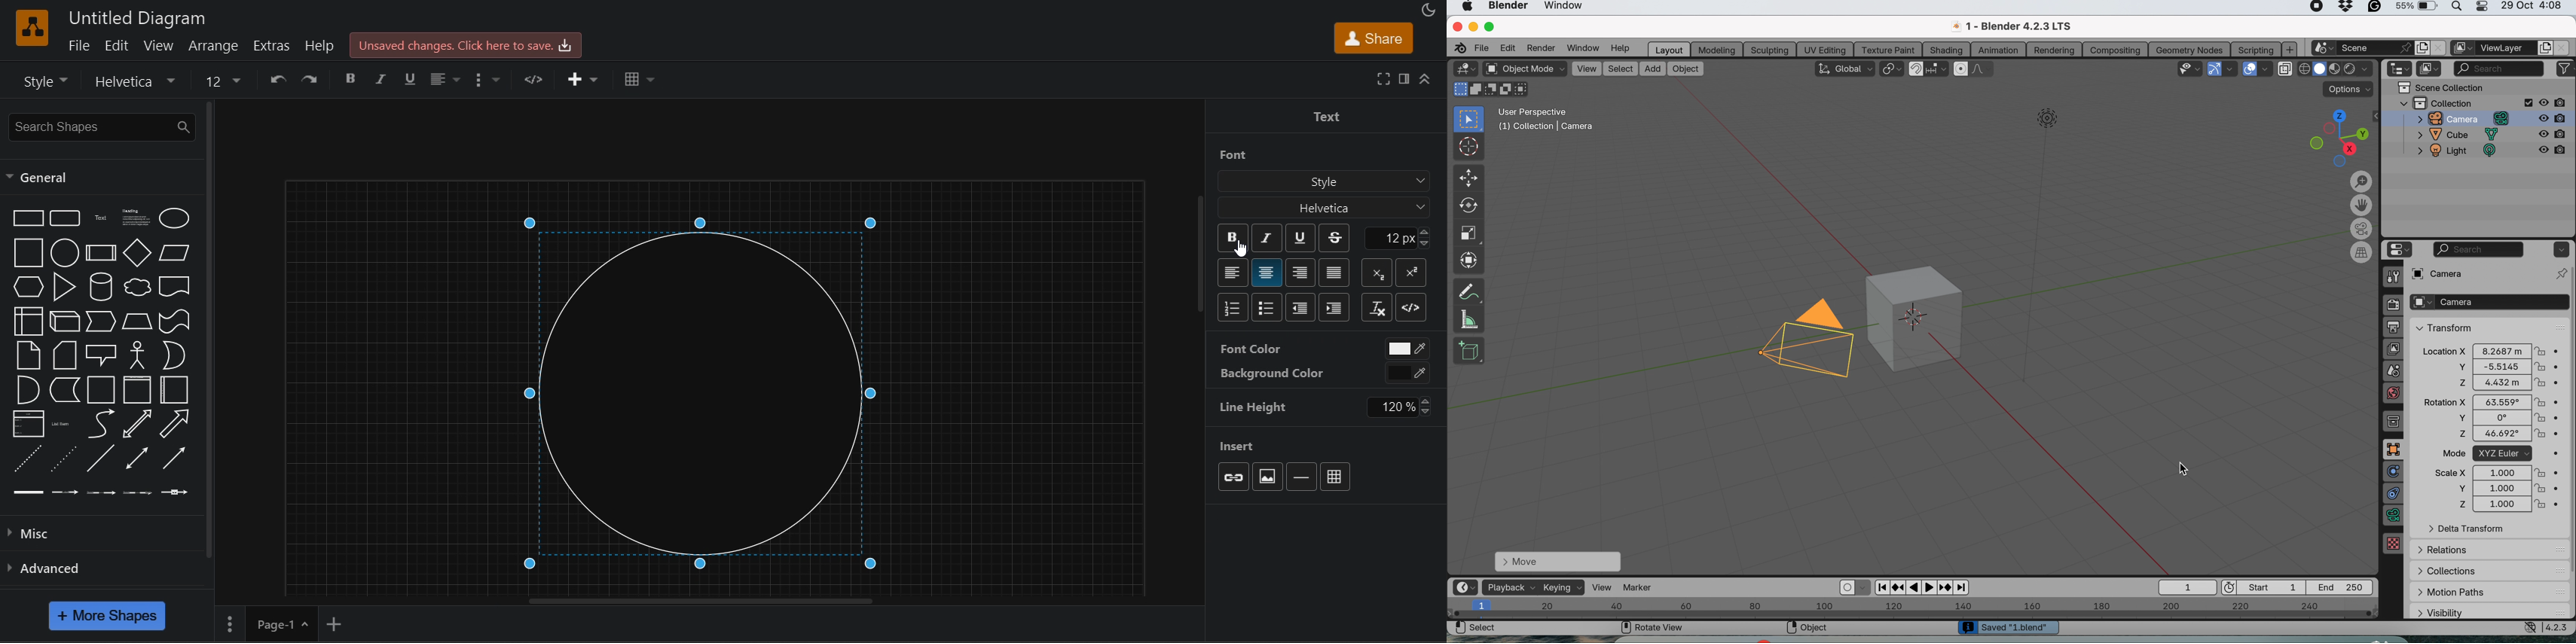 This screenshot has height=644, width=2576. I want to click on add, so click(2291, 50).